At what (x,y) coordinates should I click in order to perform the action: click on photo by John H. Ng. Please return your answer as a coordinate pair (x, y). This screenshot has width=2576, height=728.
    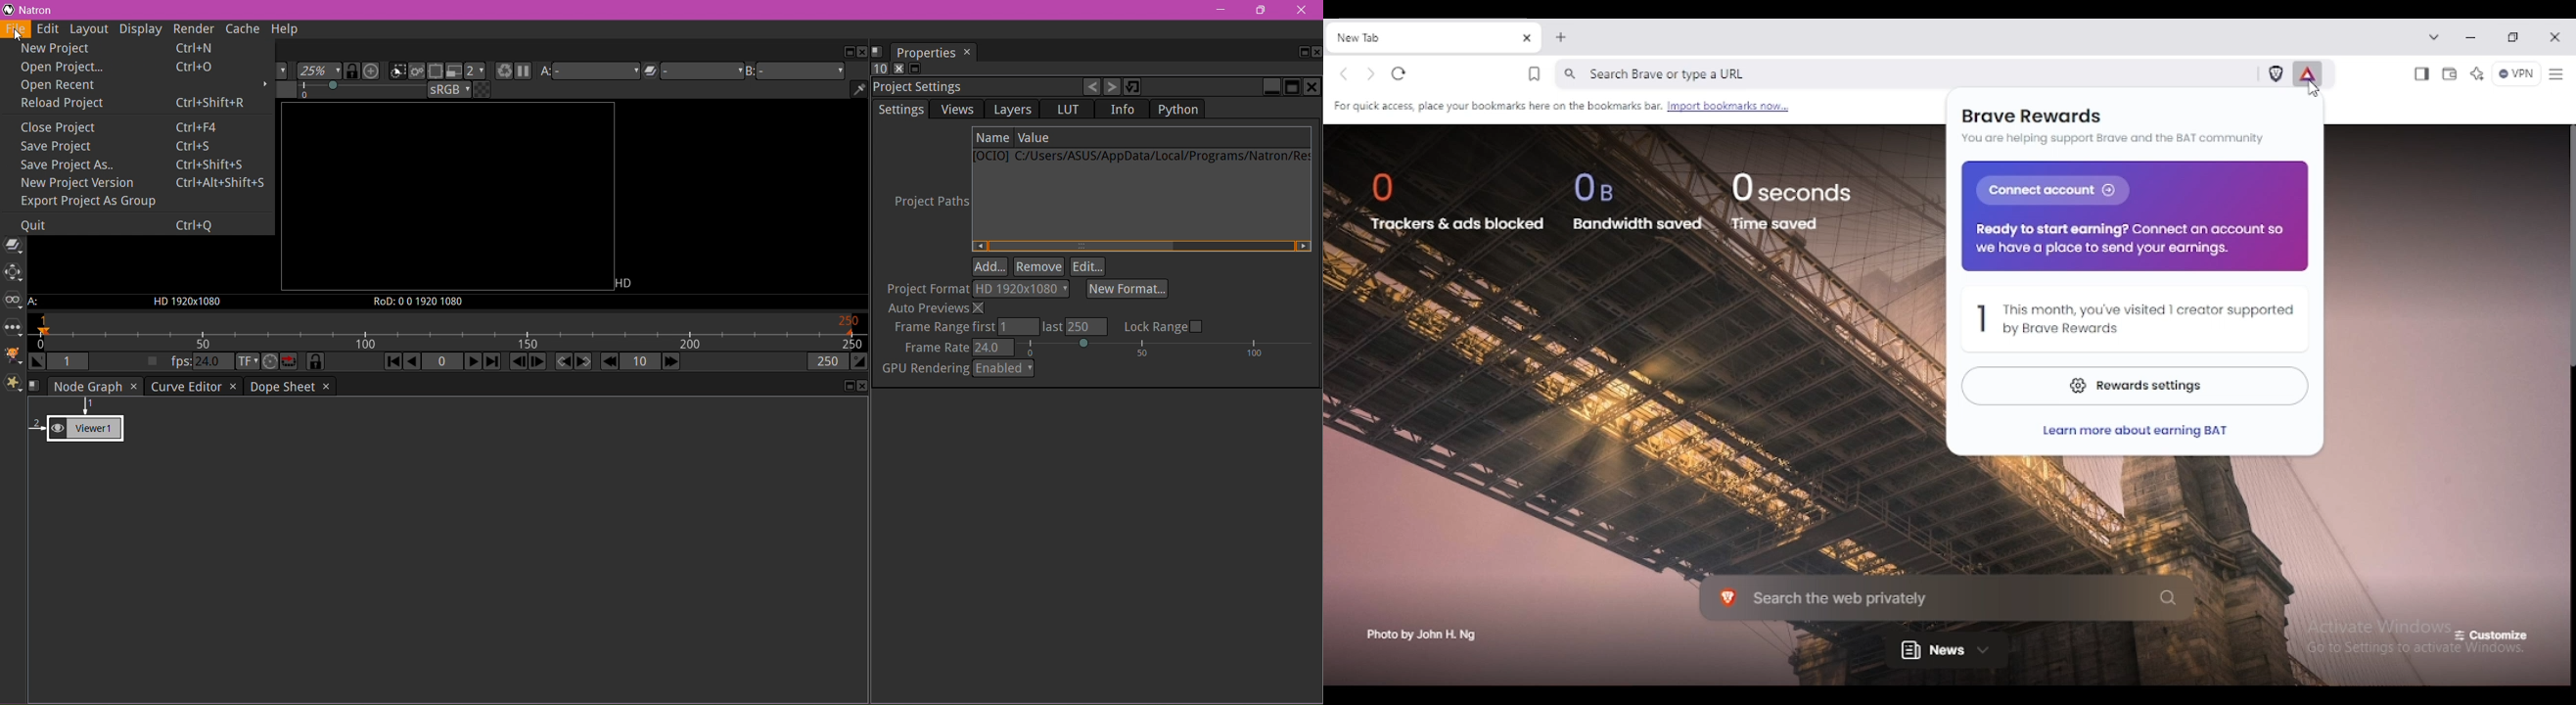
    Looking at the image, I should click on (1422, 636).